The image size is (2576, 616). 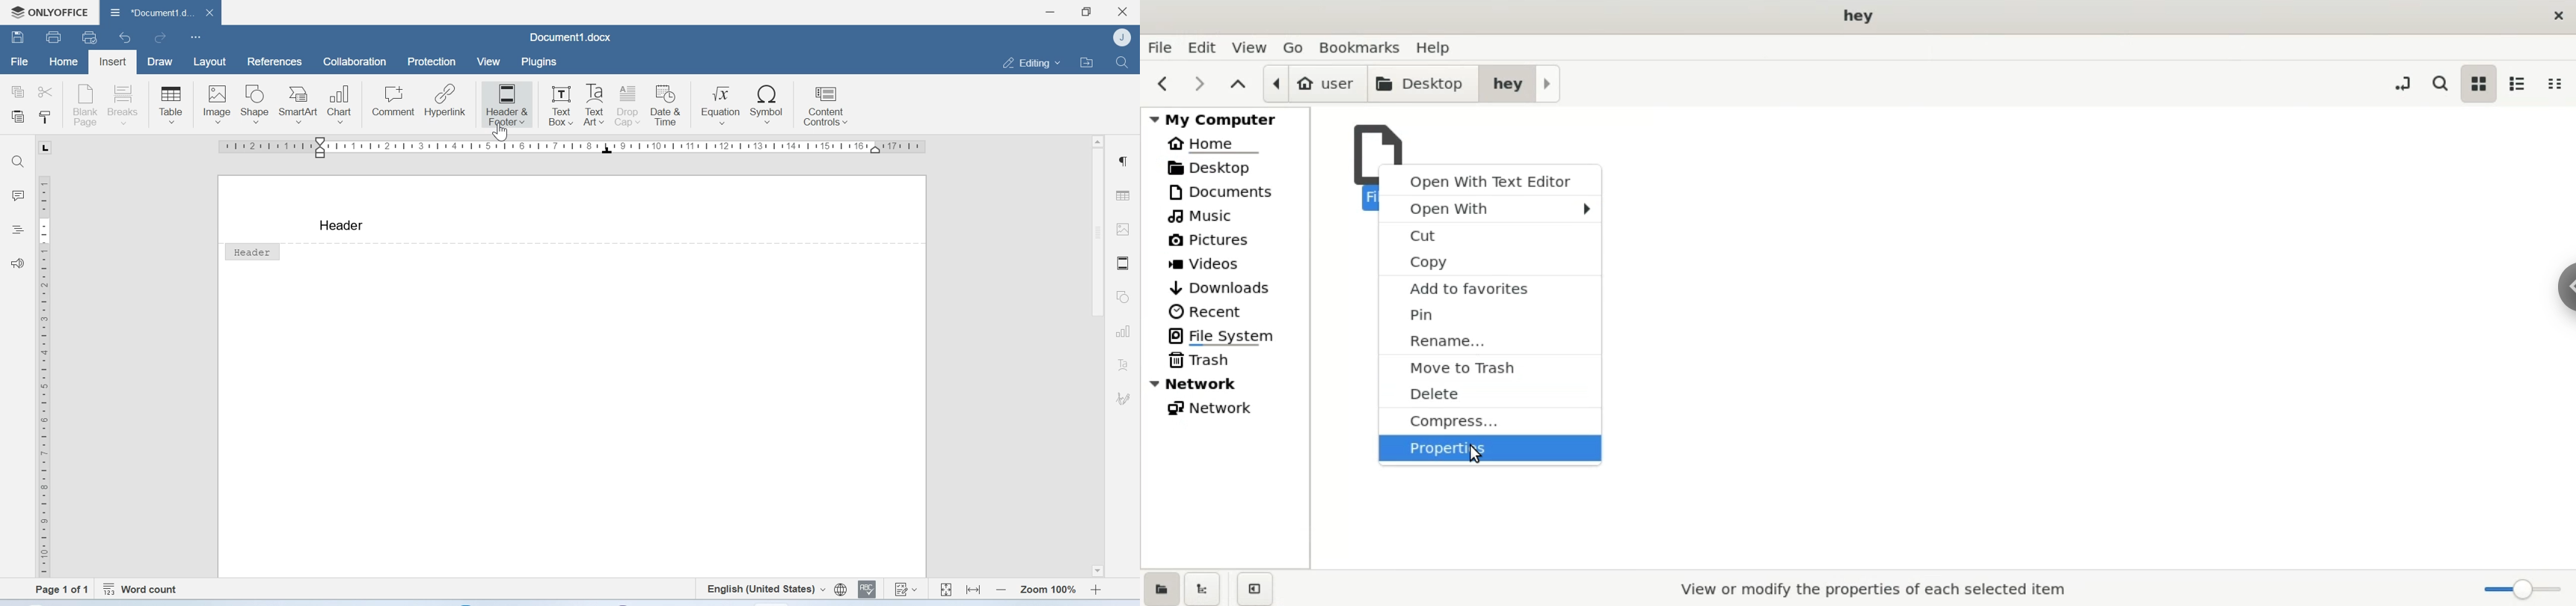 What do you see at coordinates (1095, 237) in the screenshot?
I see `Scrollbar` at bounding box center [1095, 237].